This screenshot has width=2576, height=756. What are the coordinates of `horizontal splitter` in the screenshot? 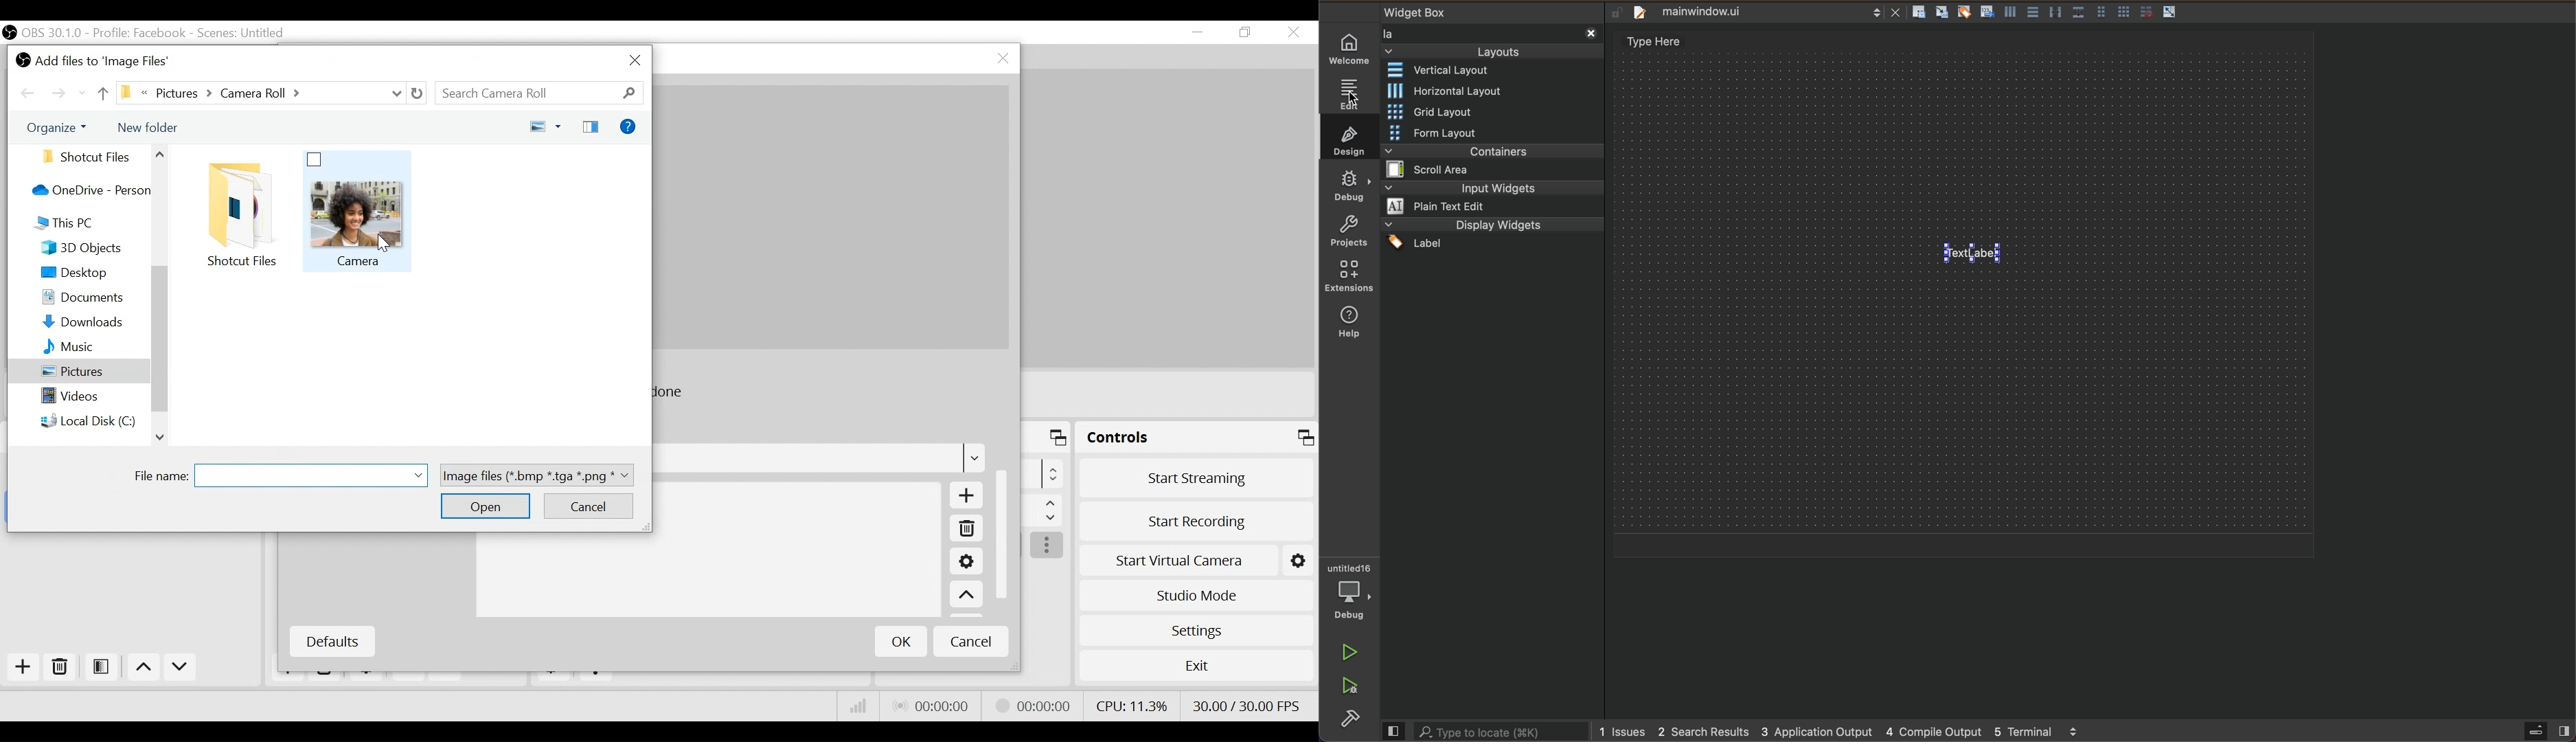 It's located at (2055, 12).